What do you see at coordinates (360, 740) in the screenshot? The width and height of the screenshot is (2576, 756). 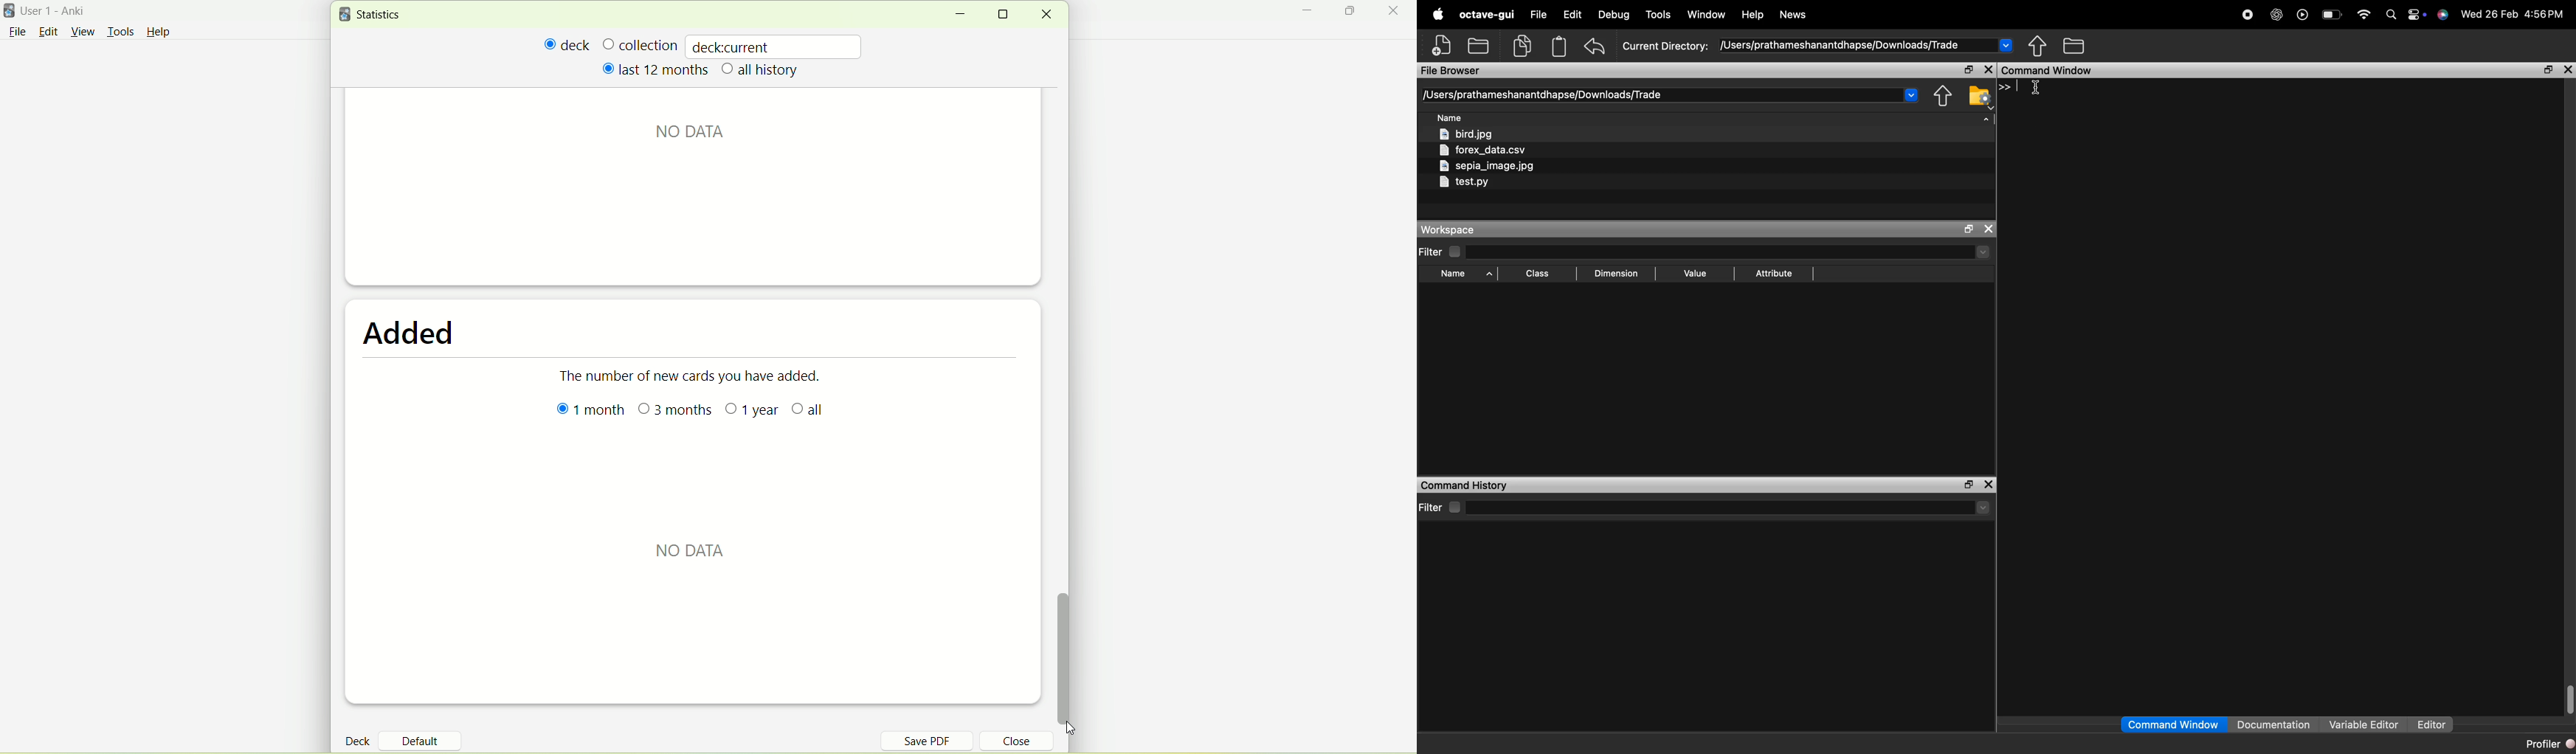 I see `deck` at bounding box center [360, 740].